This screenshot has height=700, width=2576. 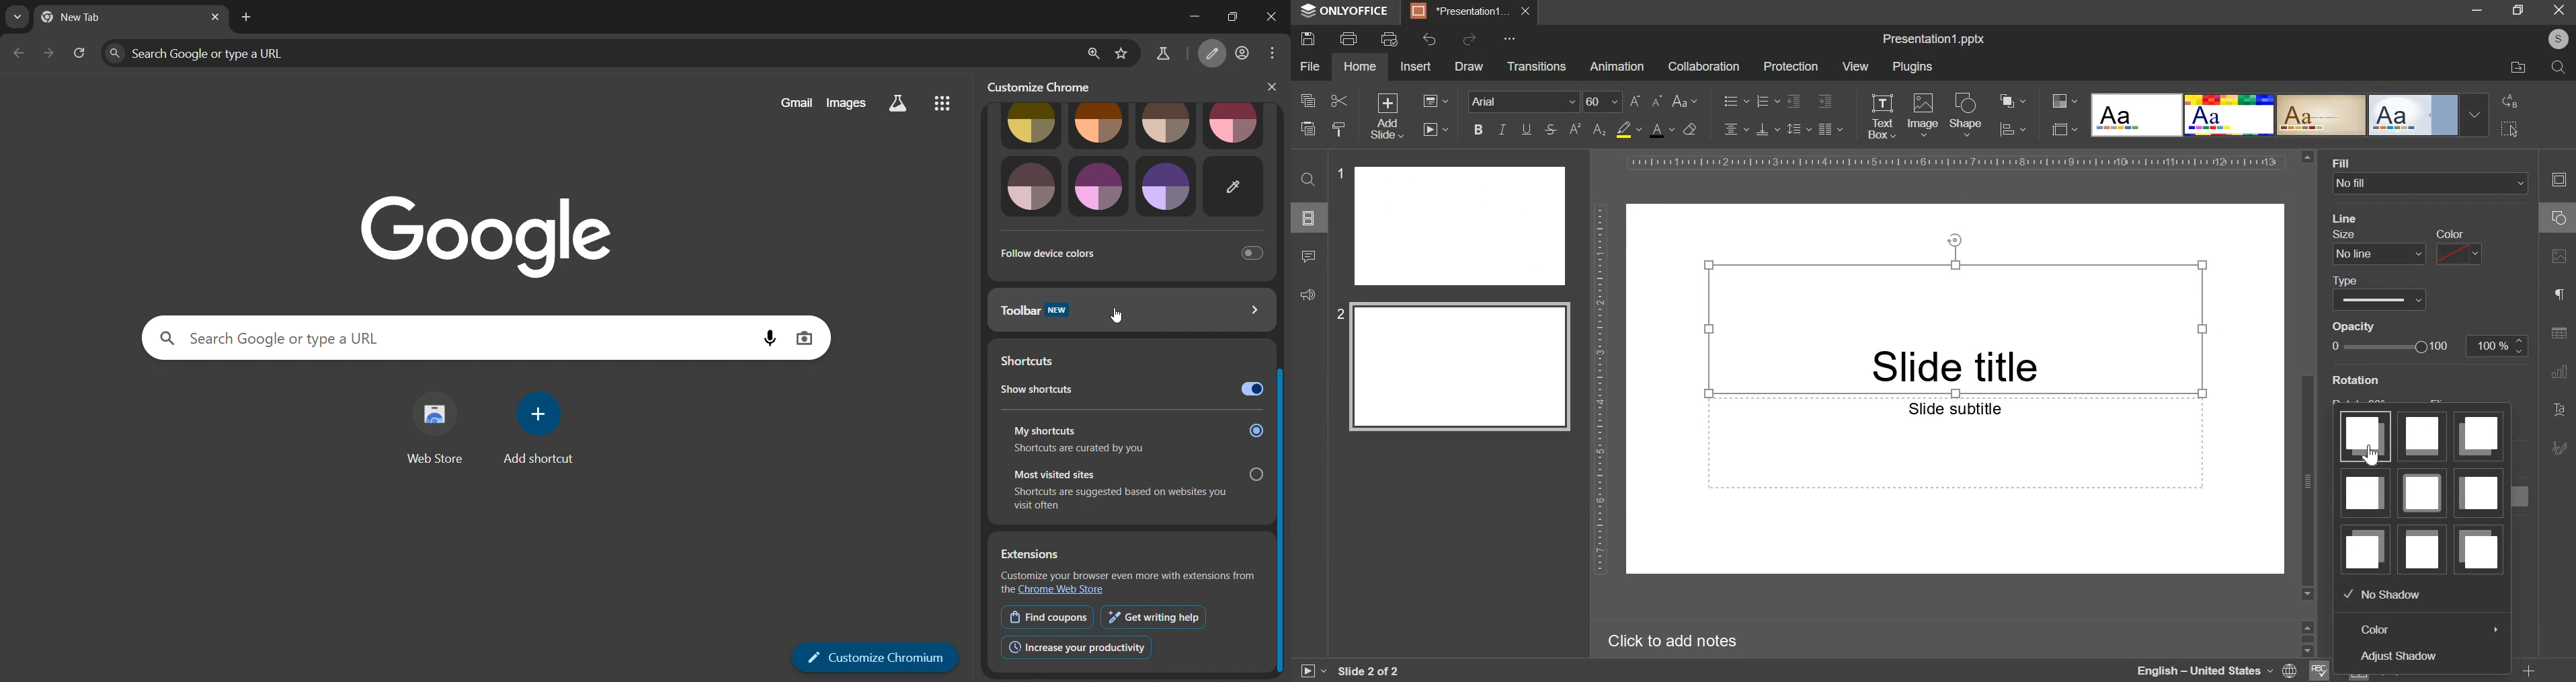 What do you see at coordinates (1525, 100) in the screenshot?
I see `font` at bounding box center [1525, 100].